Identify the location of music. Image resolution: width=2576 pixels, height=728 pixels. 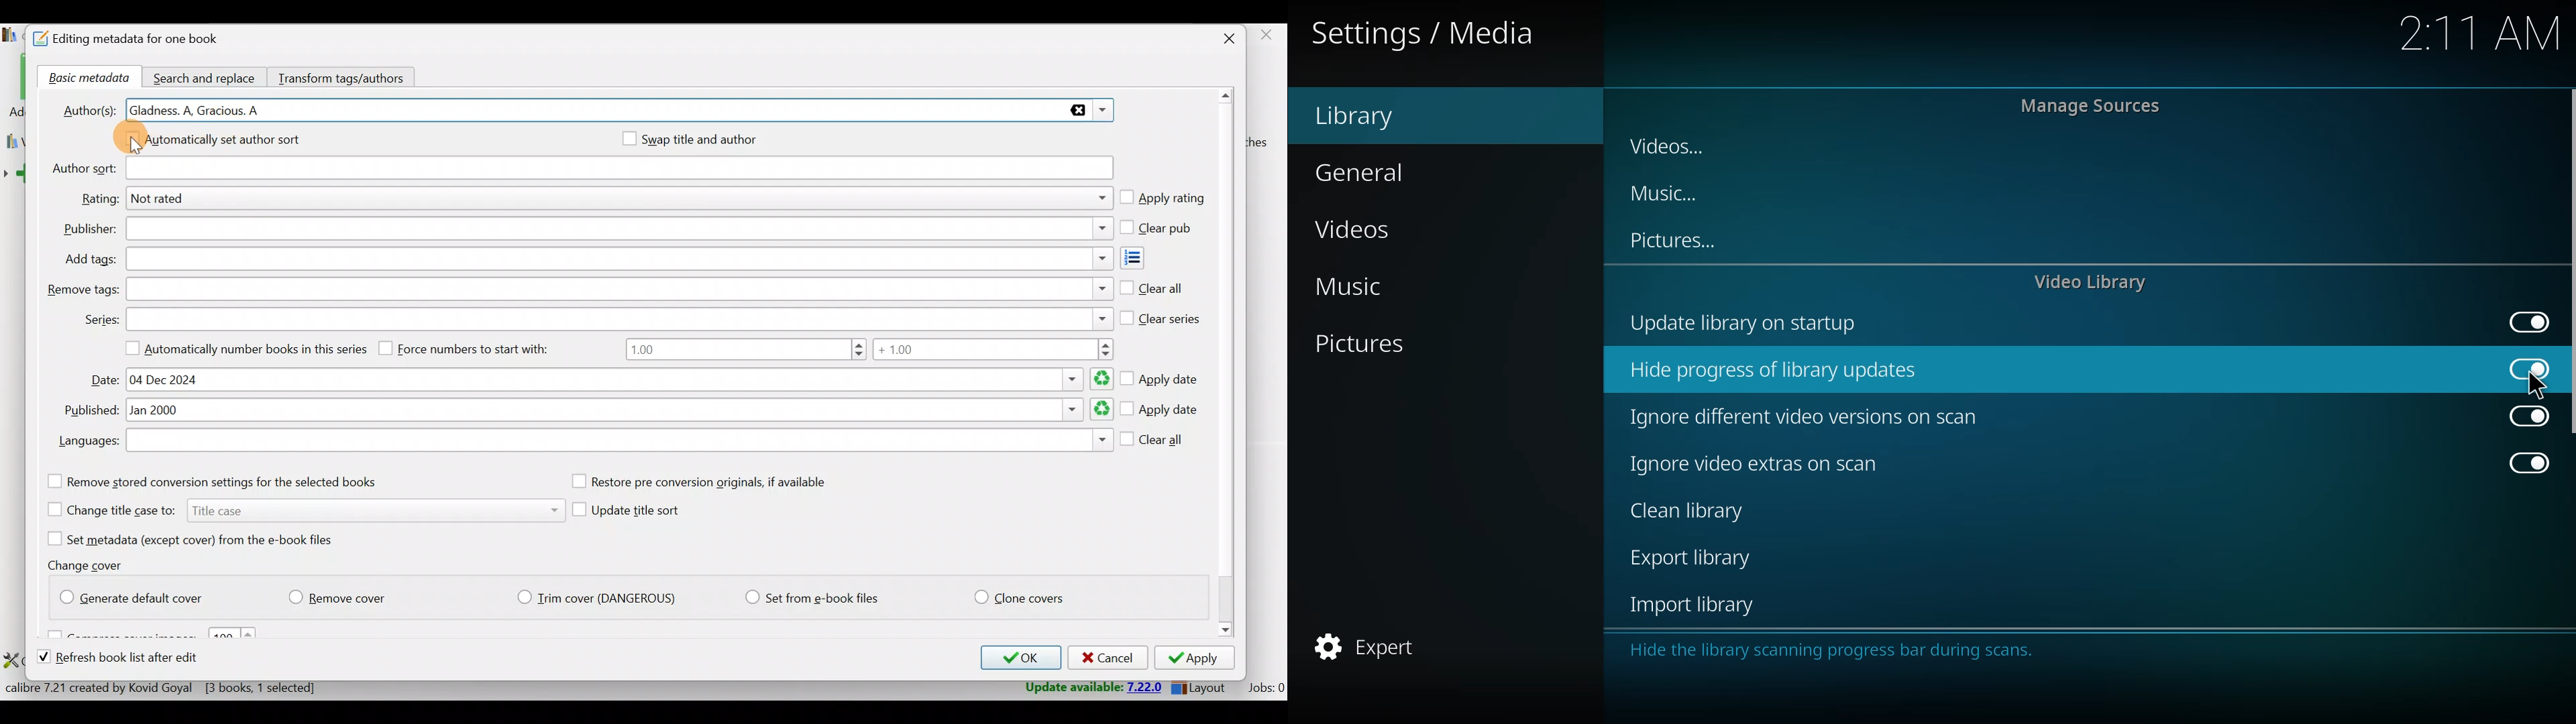
(1664, 195).